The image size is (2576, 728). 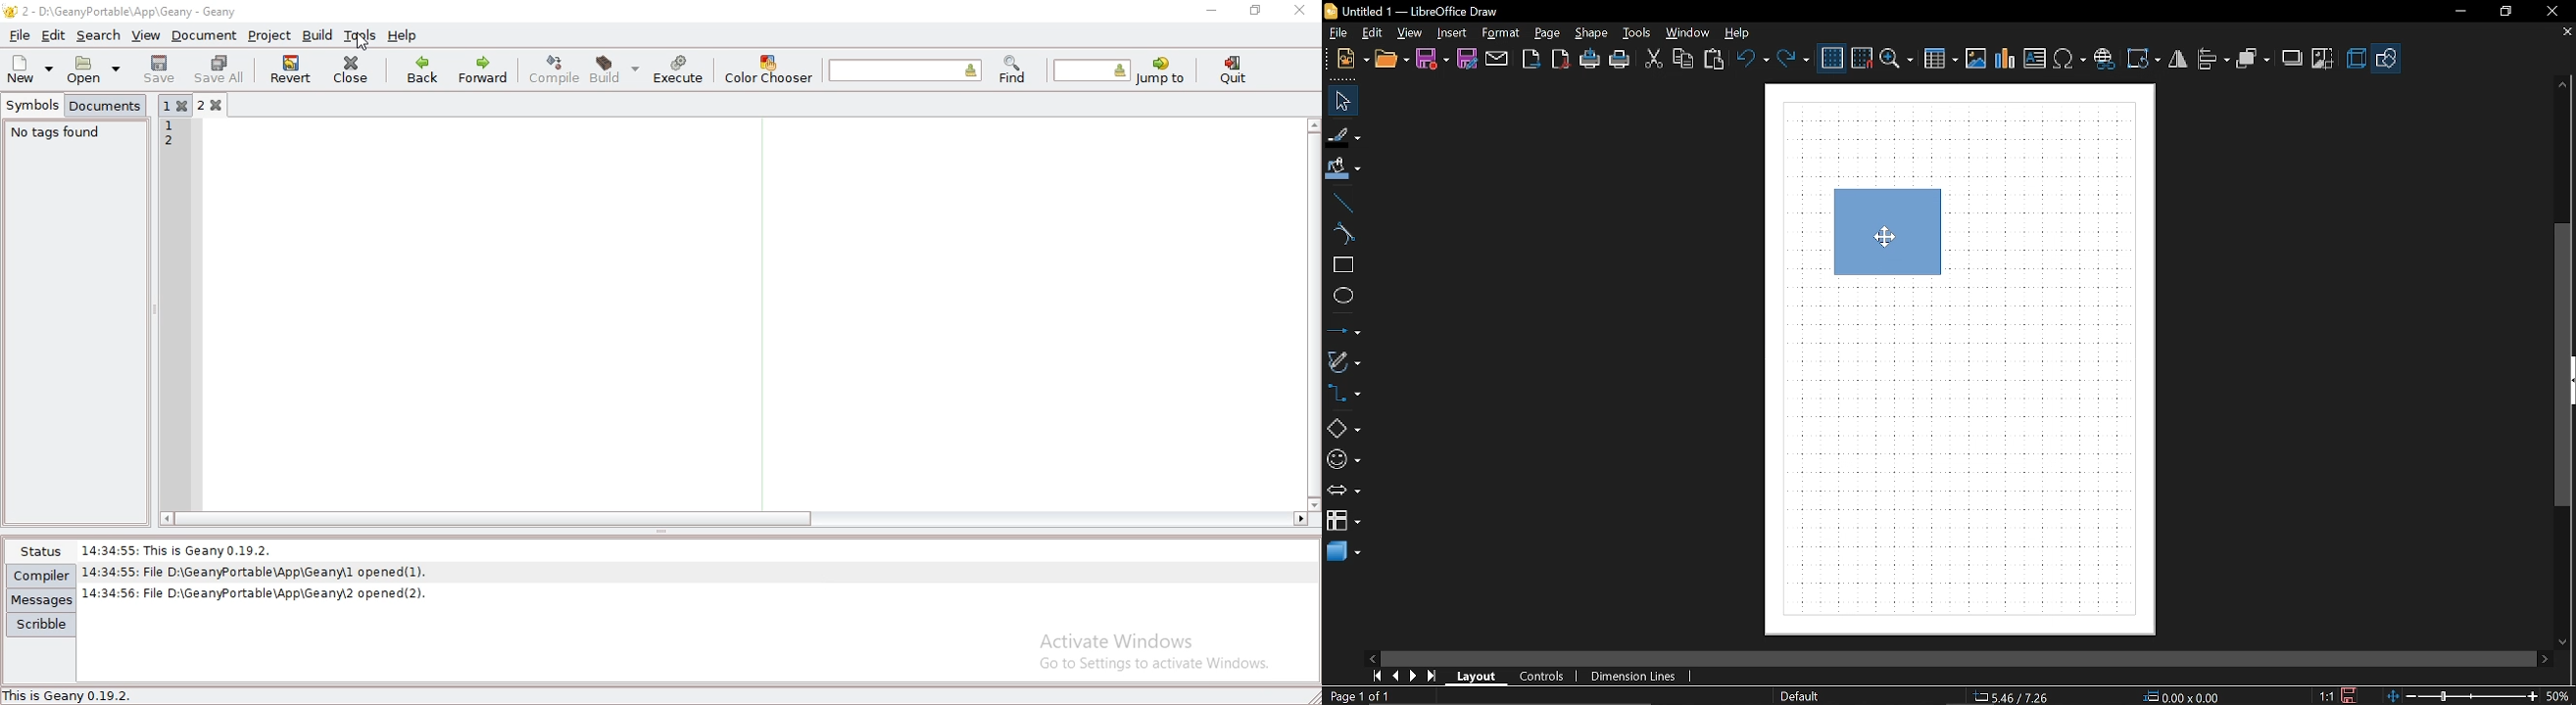 I want to click on Curve, so click(x=1340, y=235).